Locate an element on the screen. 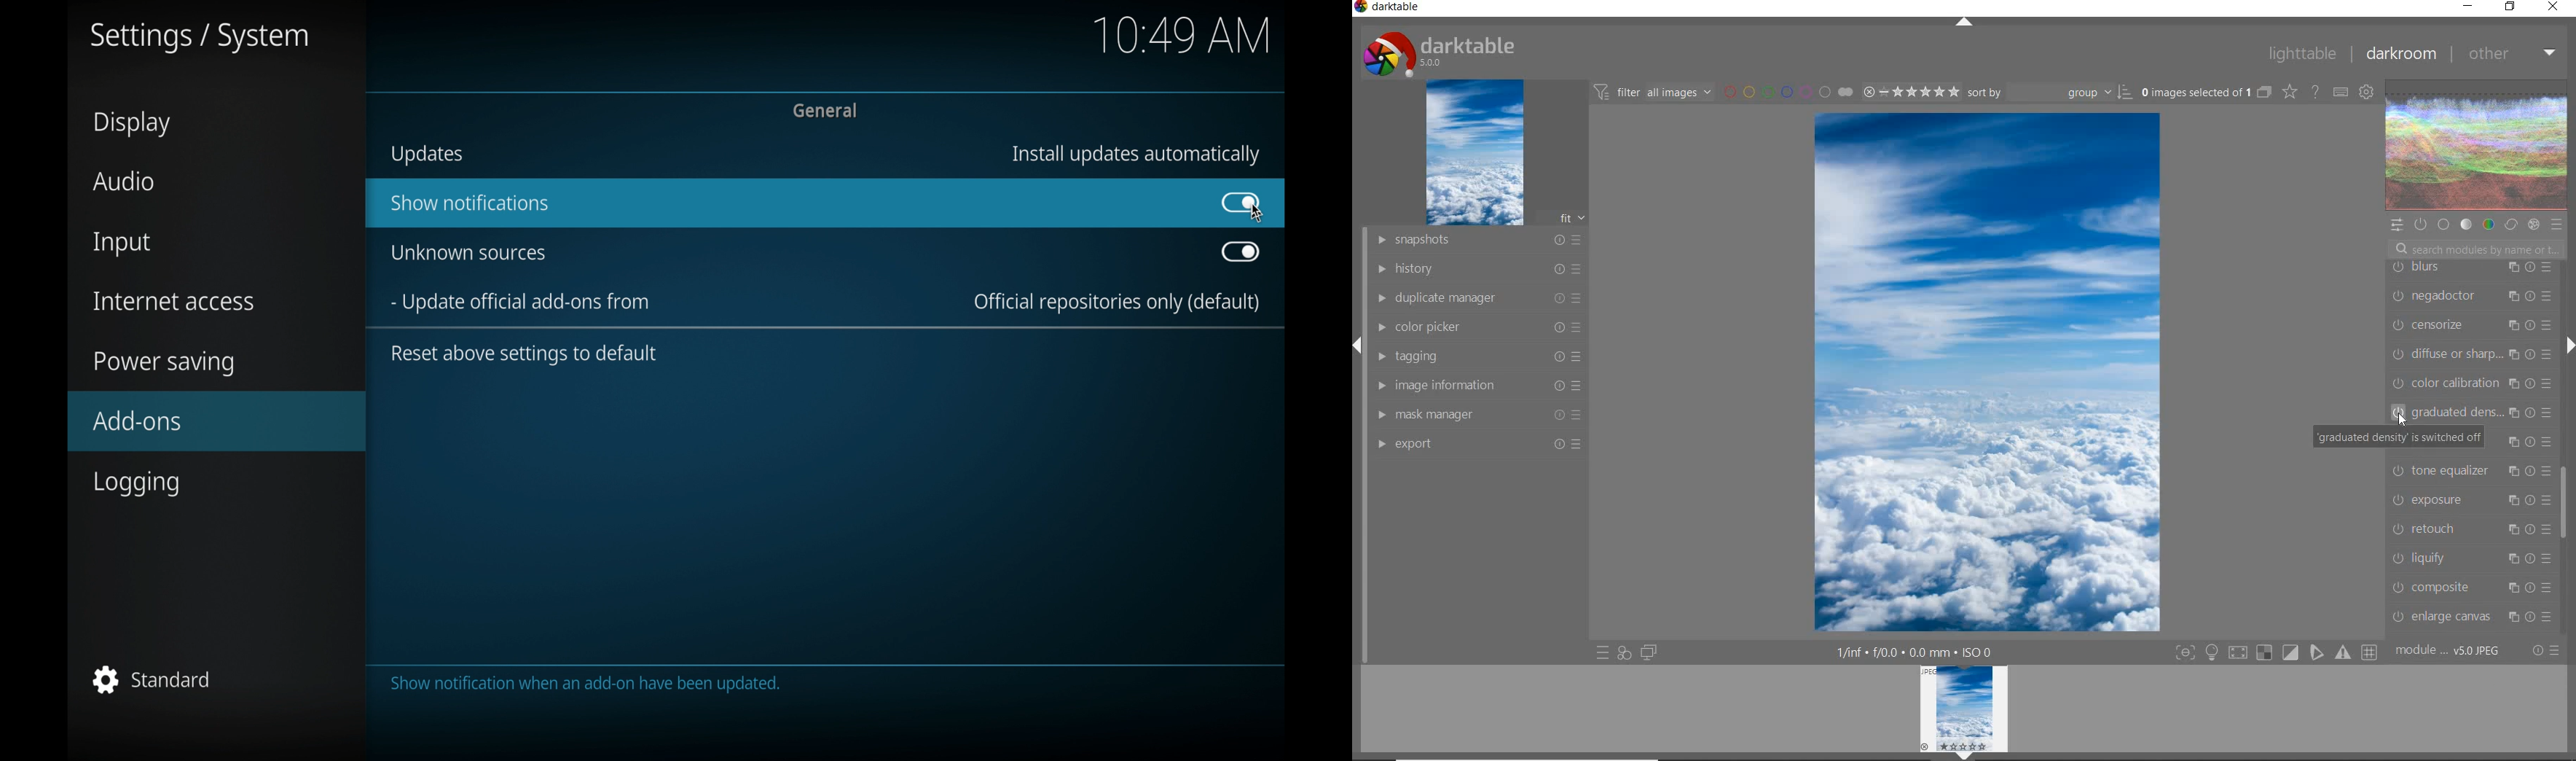 The image size is (2576, 784). sort by group is located at coordinates (2048, 93).